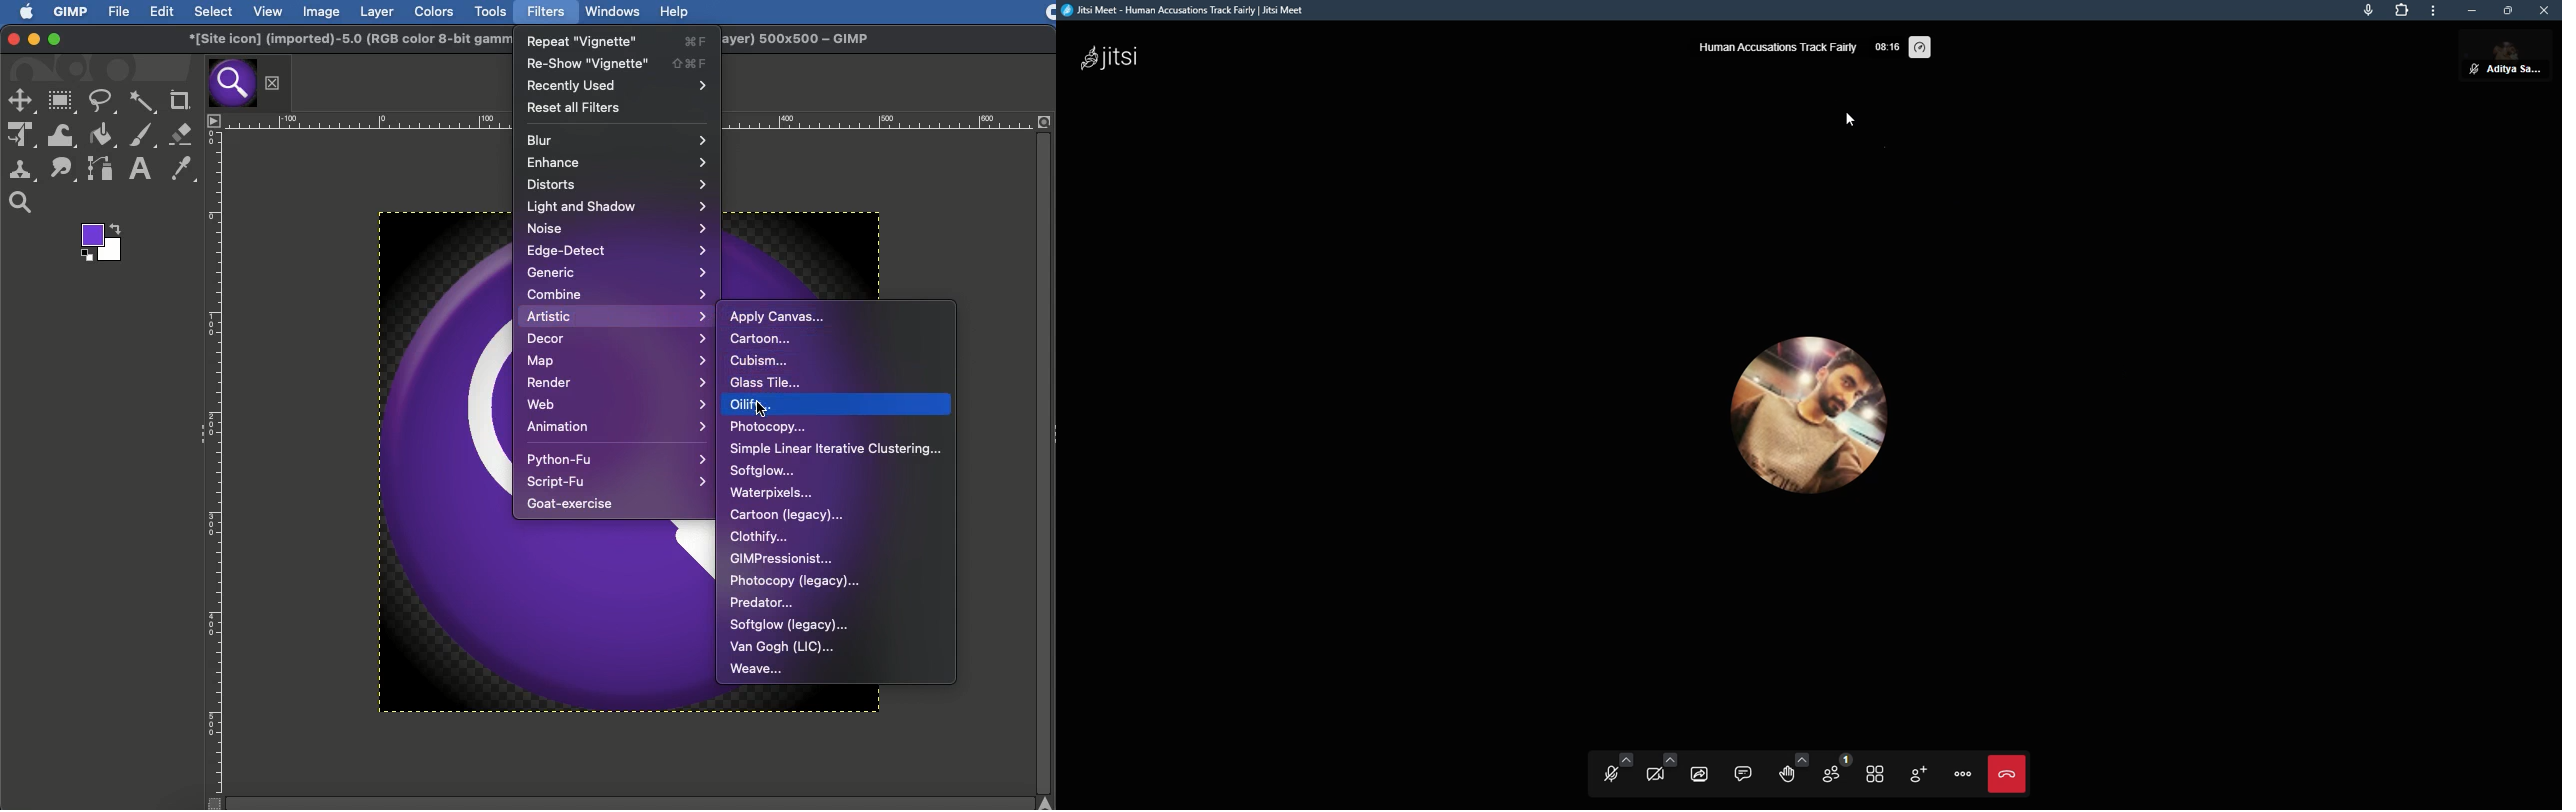 The height and width of the screenshot is (812, 2576). I want to click on Decor, so click(616, 340).